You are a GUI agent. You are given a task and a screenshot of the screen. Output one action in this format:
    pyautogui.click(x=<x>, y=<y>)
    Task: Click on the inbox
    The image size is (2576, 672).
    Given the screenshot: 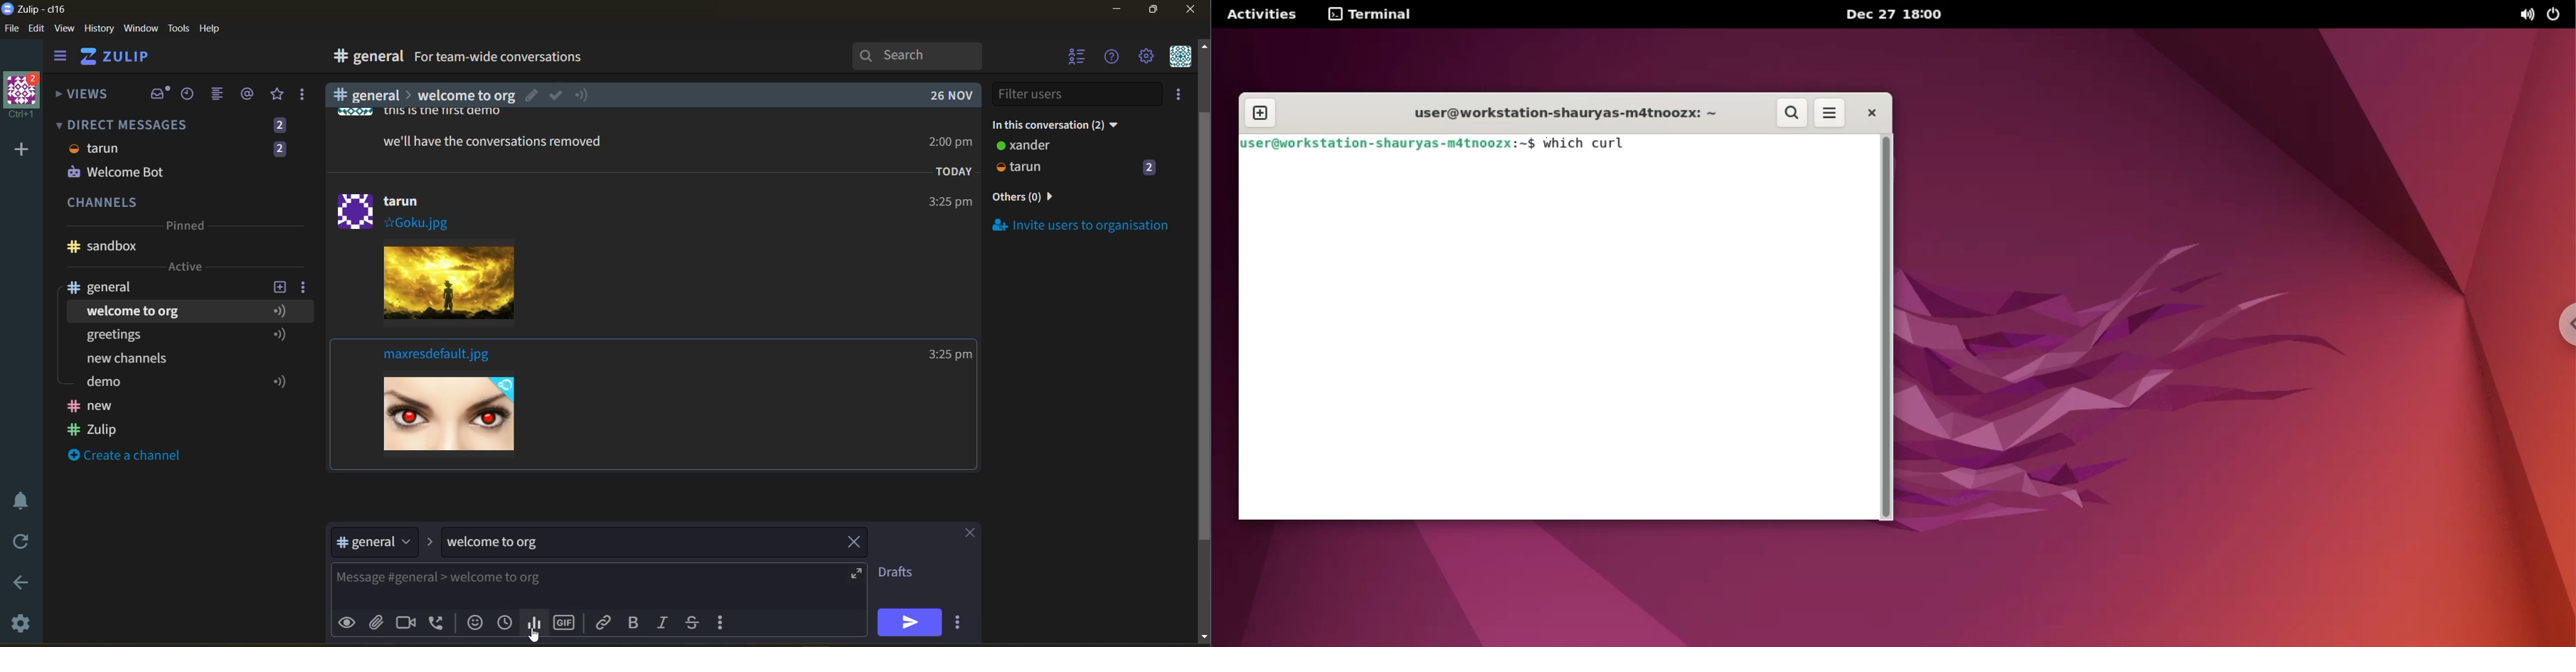 What is the action you would take?
    pyautogui.click(x=160, y=94)
    